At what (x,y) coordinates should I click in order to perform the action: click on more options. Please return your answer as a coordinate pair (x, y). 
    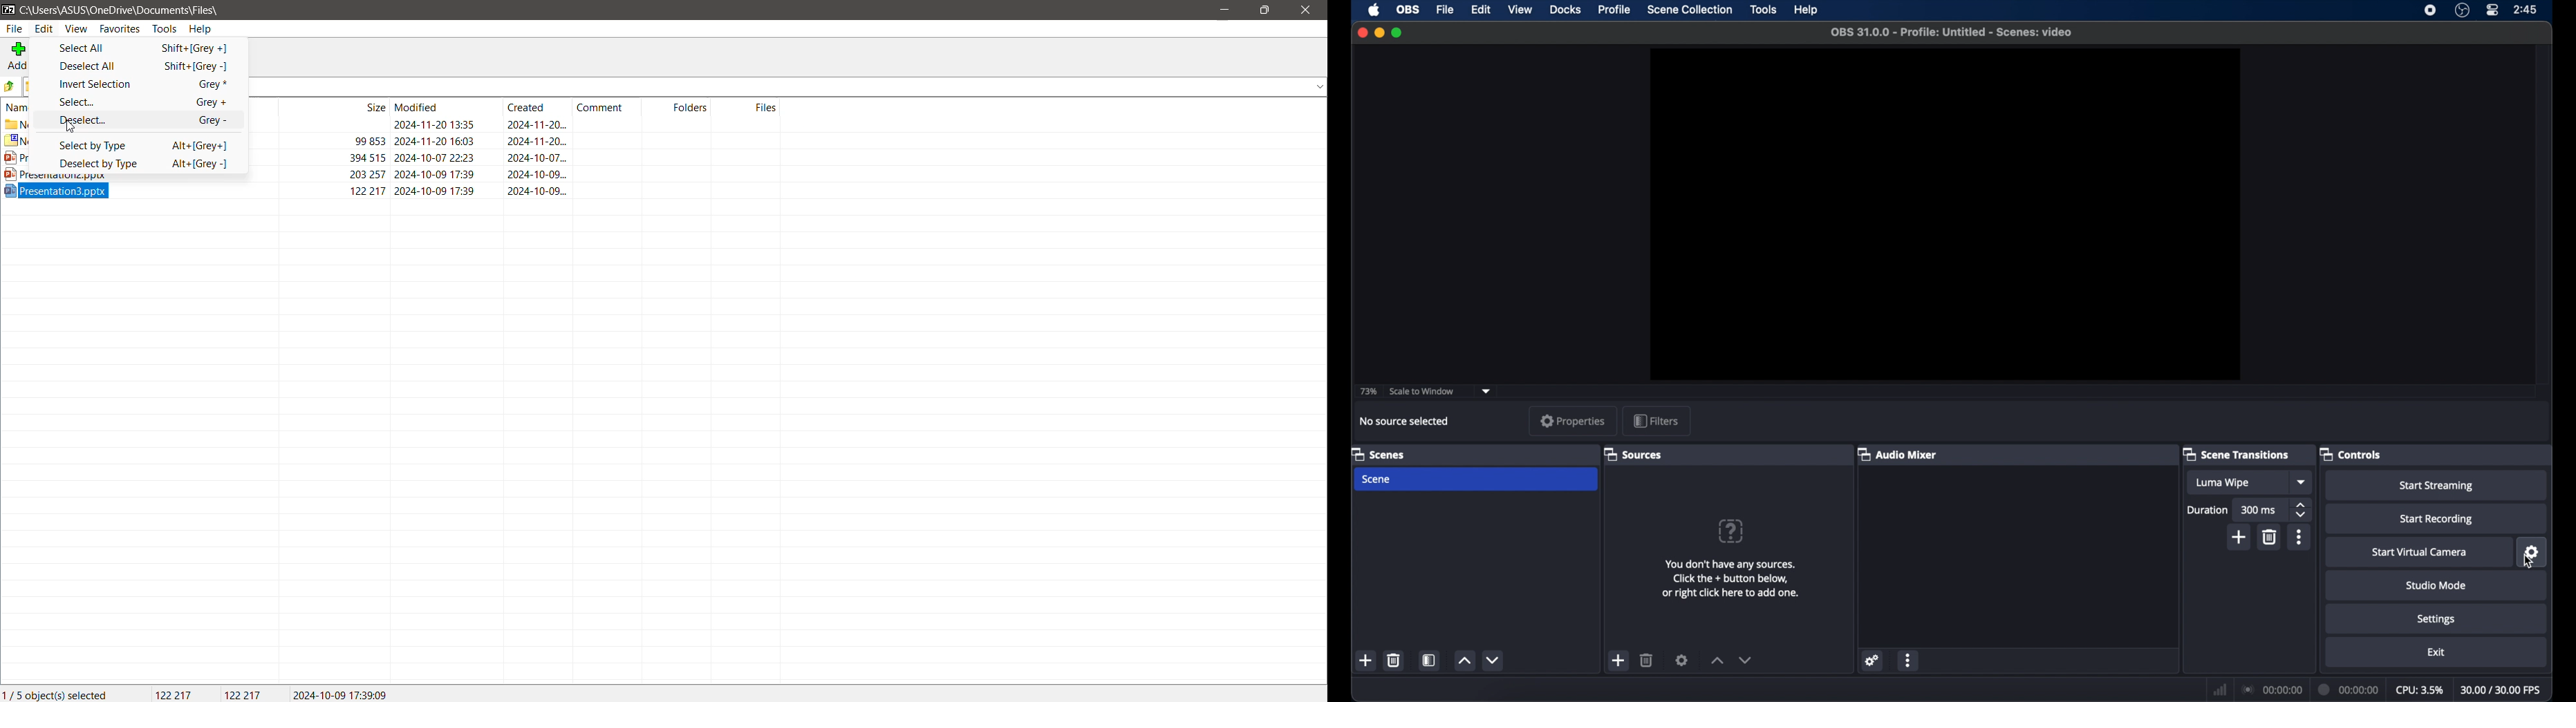
    Looking at the image, I should click on (2300, 537).